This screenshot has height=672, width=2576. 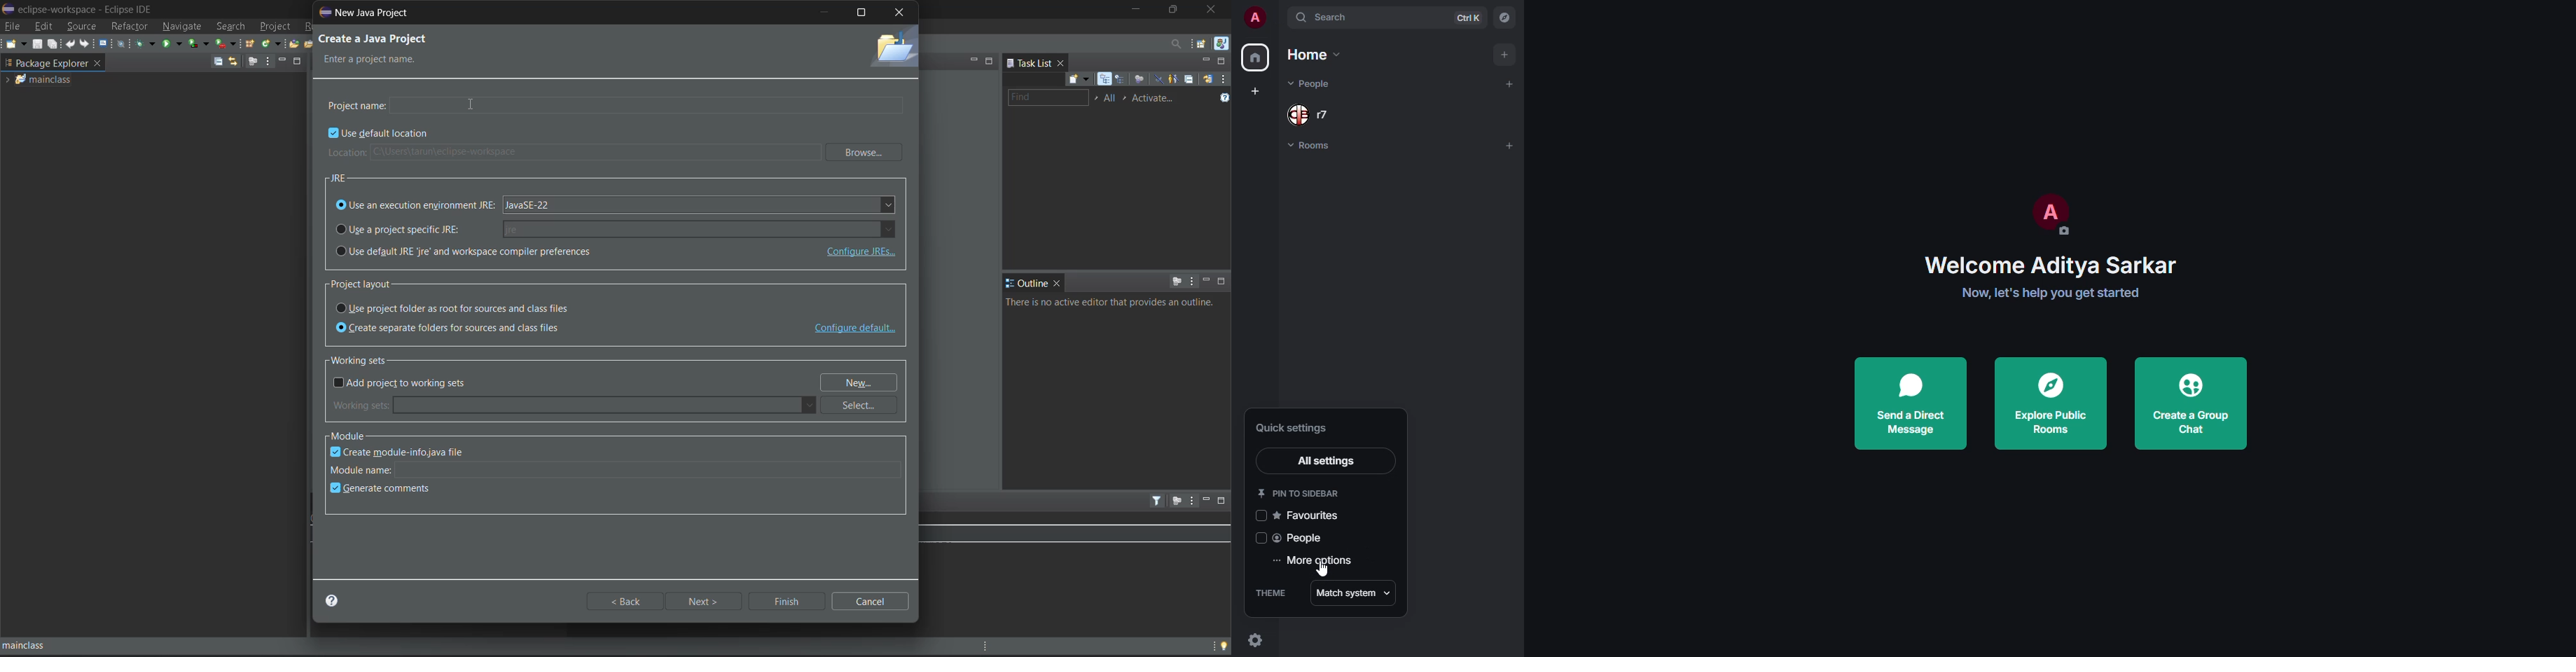 What do you see at coordinates (1354, 594) in the screenshot?
I see `match system` at bounding box center [1354, 594].